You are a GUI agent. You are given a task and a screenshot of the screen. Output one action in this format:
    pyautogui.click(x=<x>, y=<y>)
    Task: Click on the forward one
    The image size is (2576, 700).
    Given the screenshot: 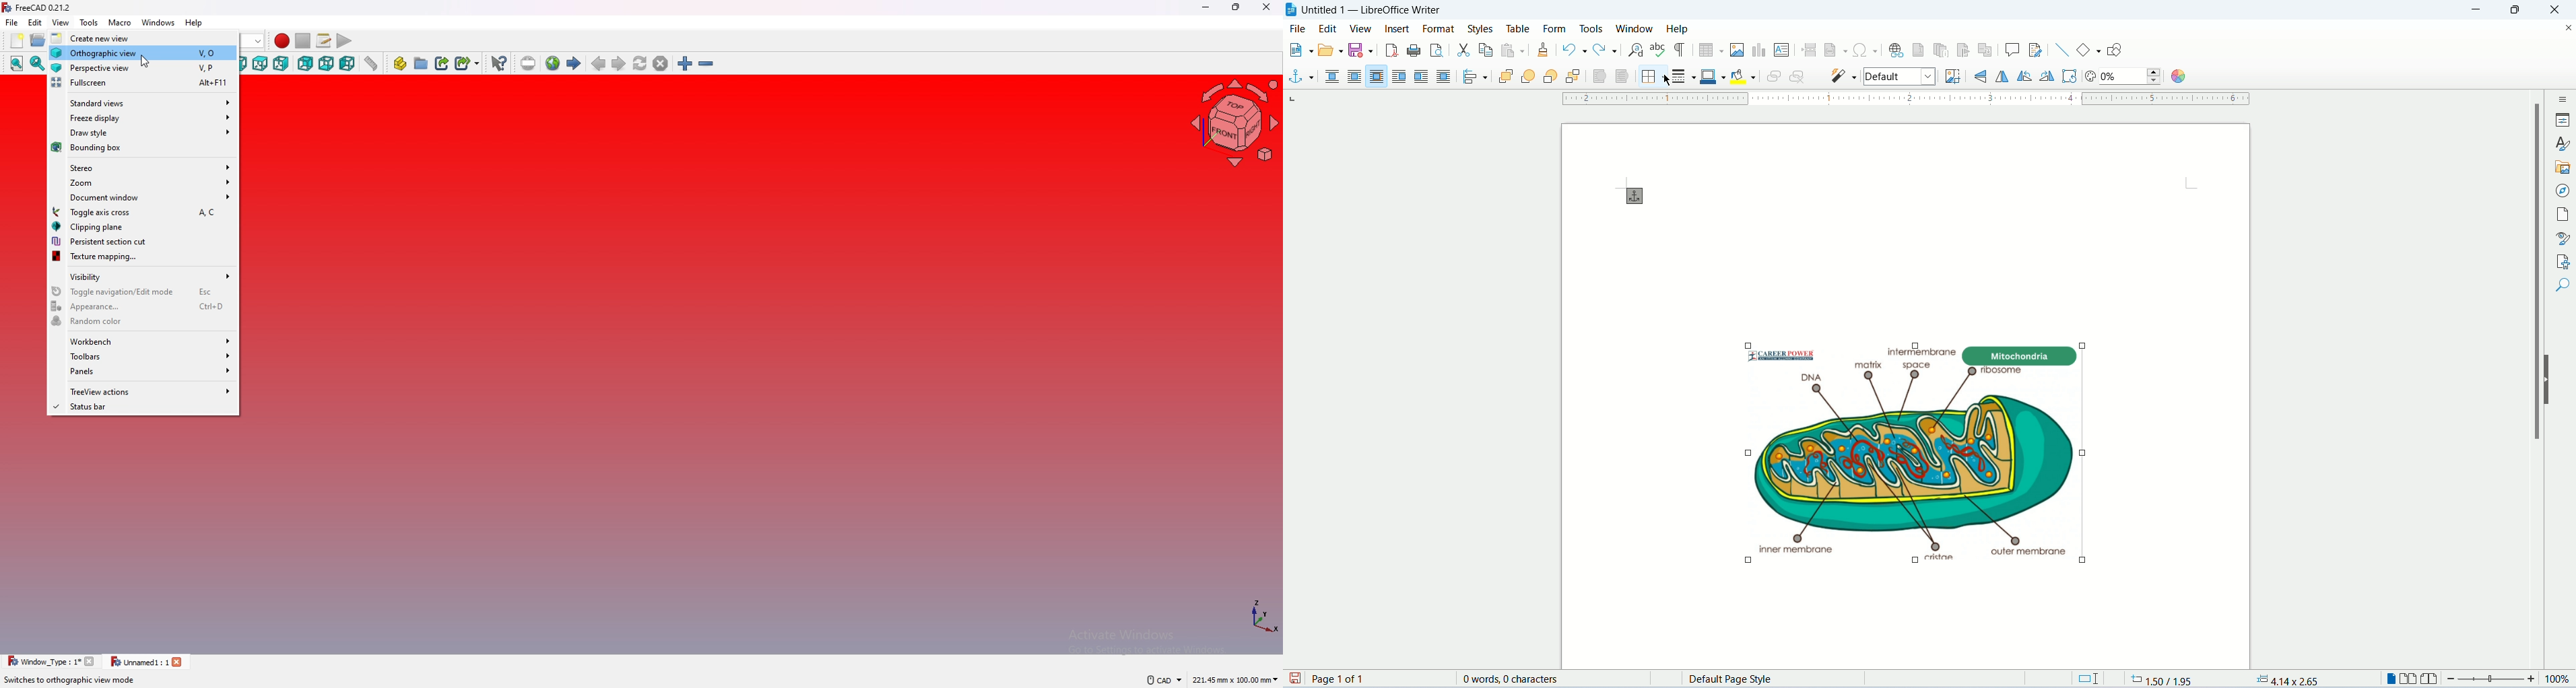 What is the action you would take?
    pyautogui.click(x=1528, y=78)
    